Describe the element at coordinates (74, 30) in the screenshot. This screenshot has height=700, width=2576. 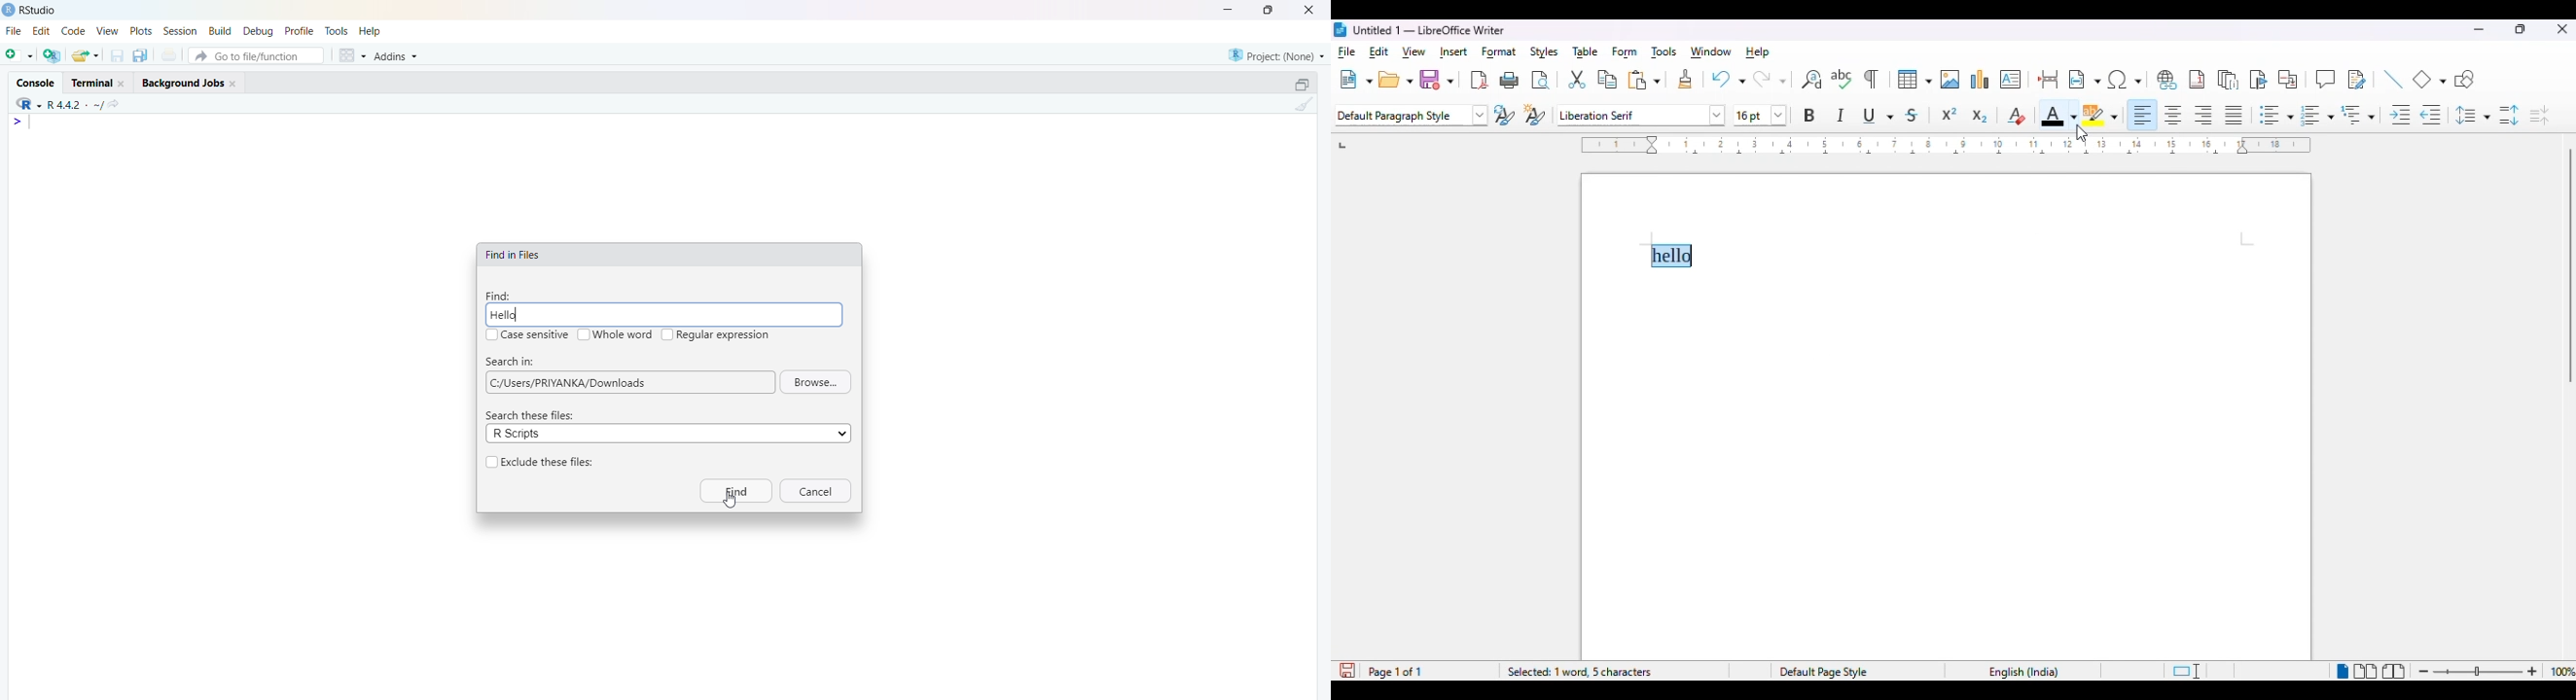
I see `code` at that location.